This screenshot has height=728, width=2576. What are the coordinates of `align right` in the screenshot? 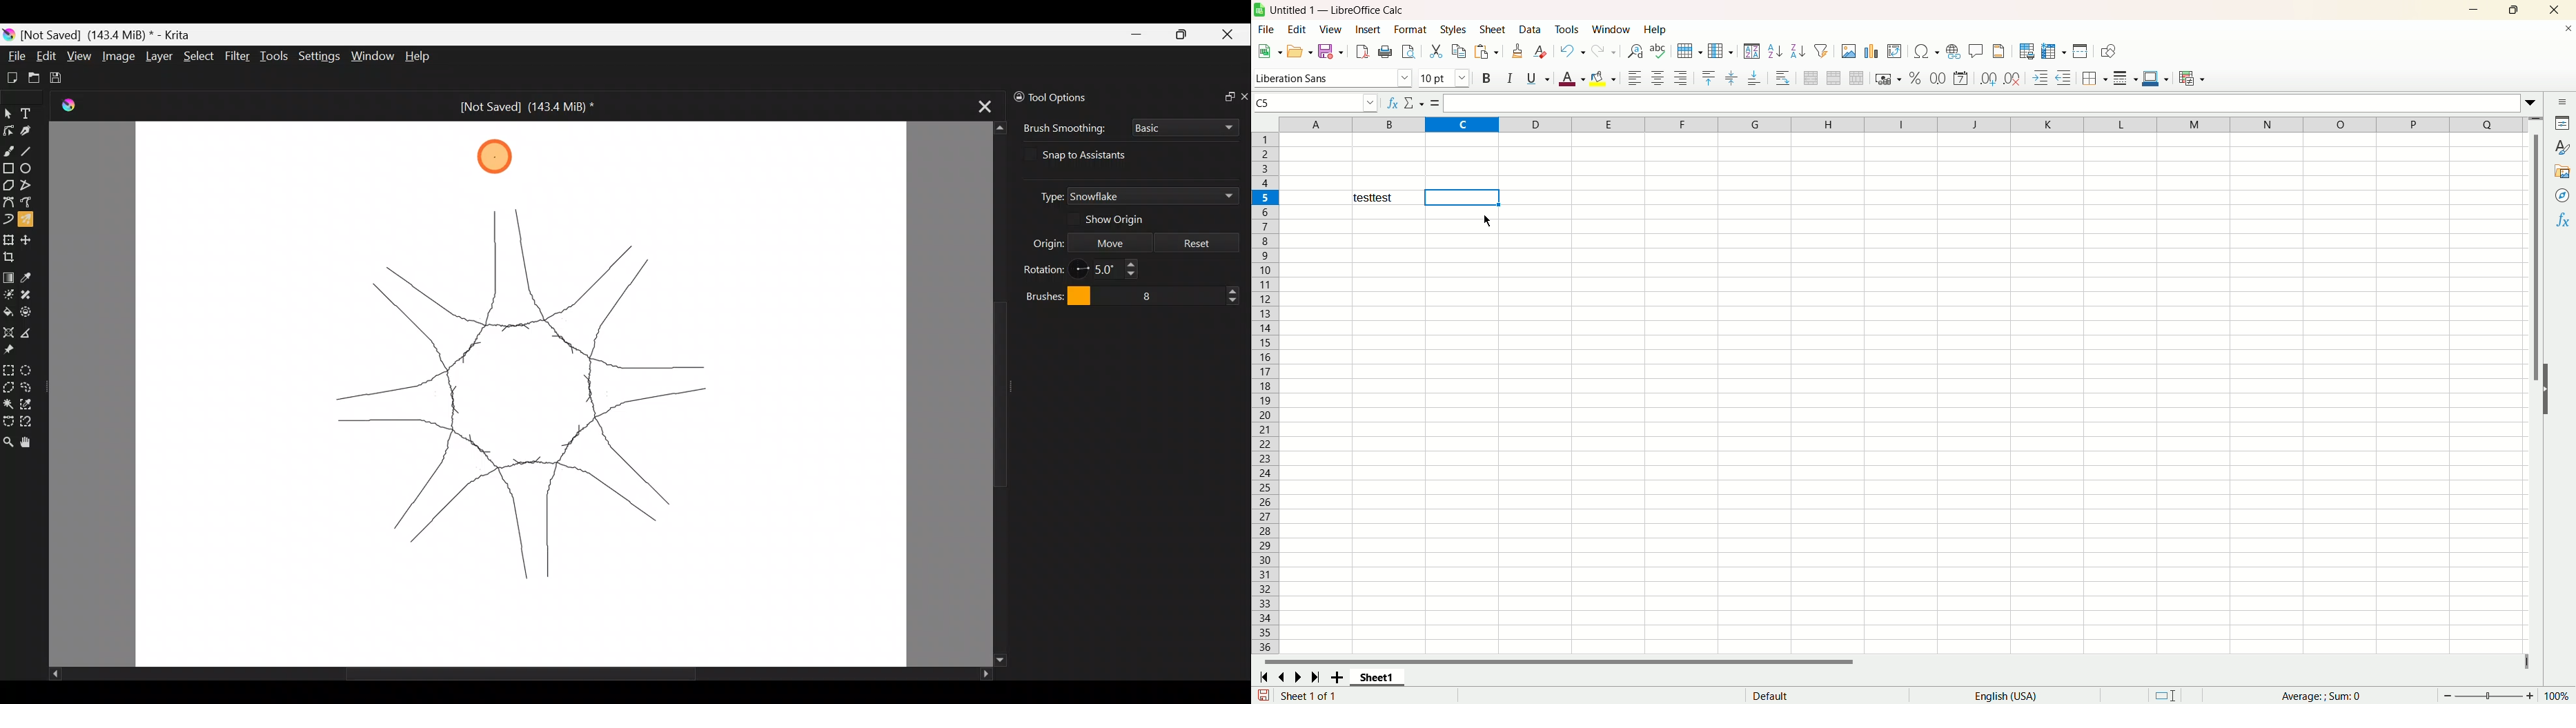 It's located at (1681, 79).